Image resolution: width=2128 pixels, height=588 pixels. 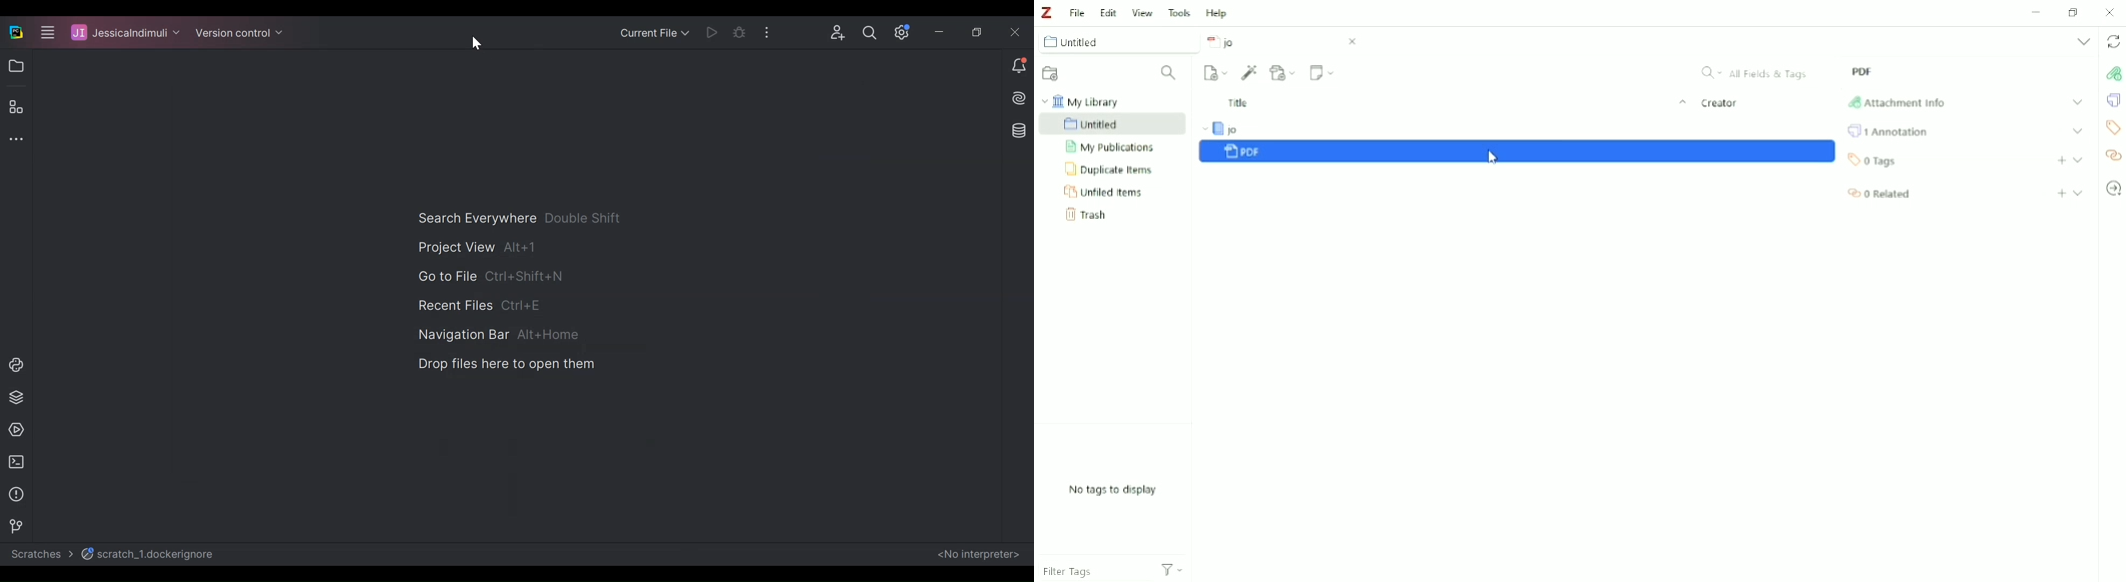 I want to click on Restore, so click(x=977, y=32).